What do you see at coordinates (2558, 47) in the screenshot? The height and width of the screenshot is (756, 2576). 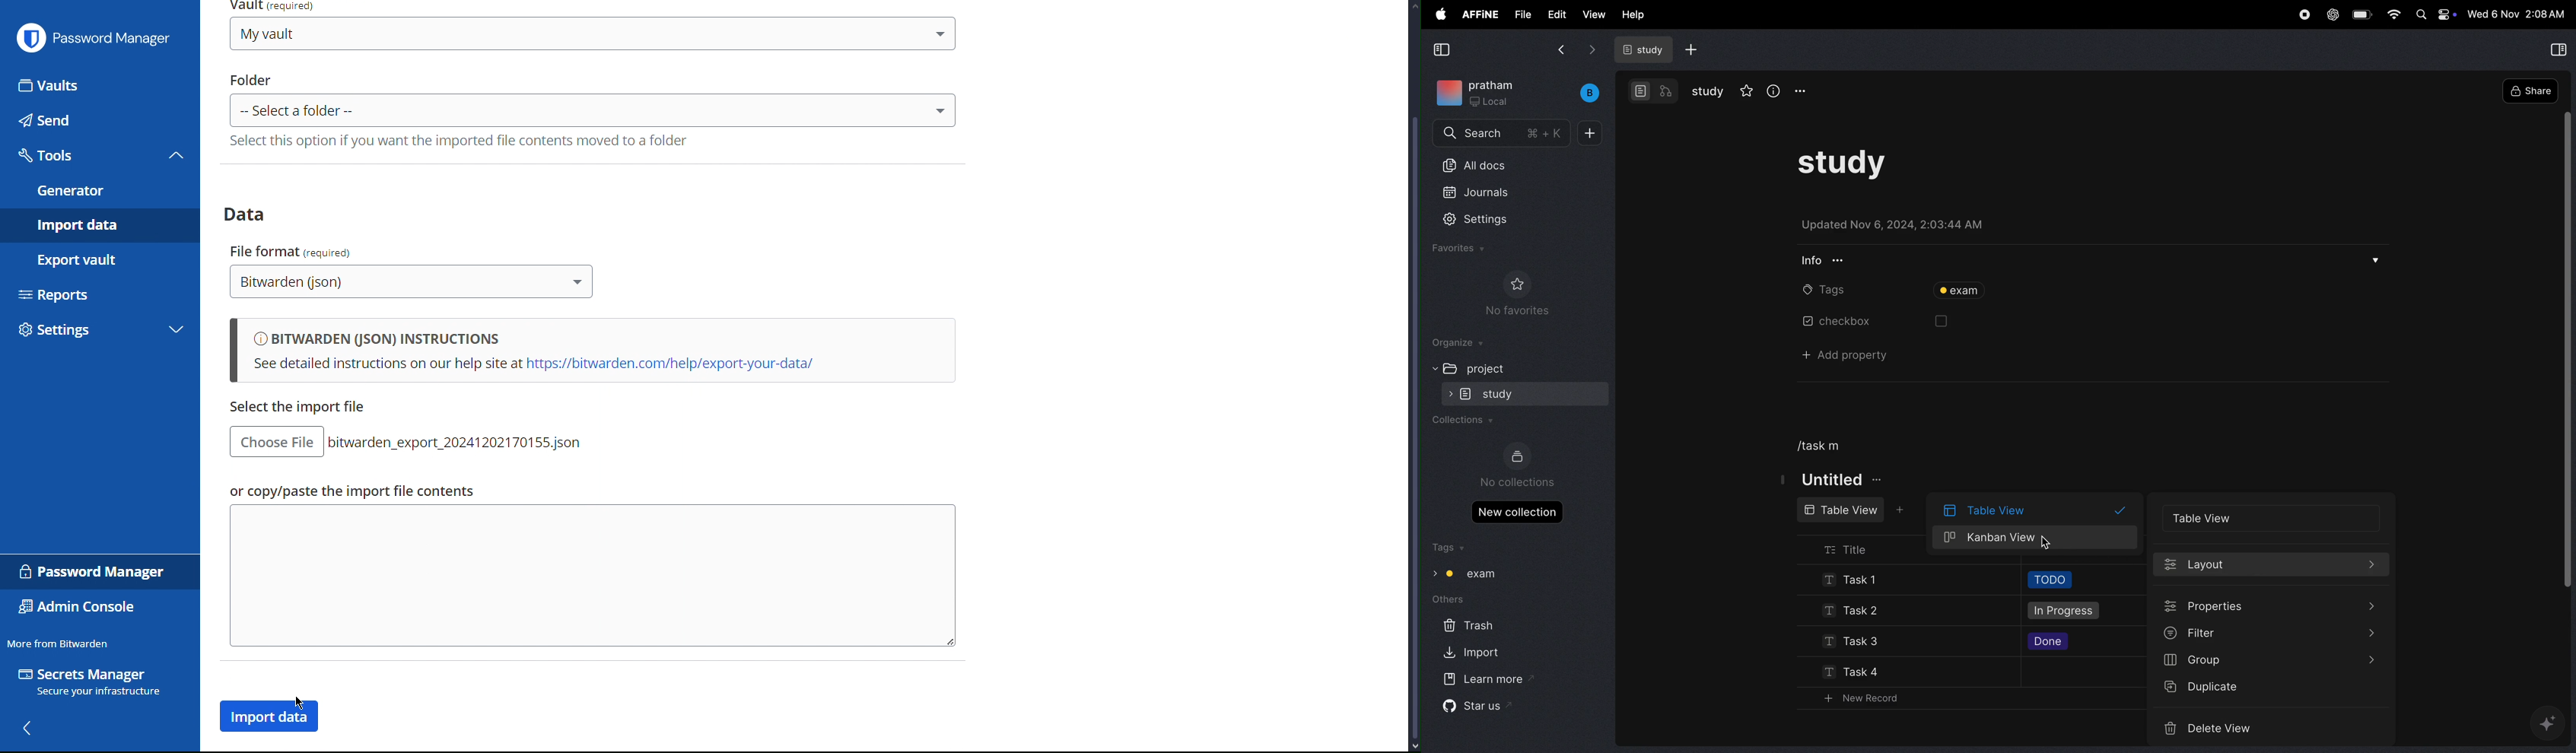 I see `collapse view` at bounding box center [2558, 47].